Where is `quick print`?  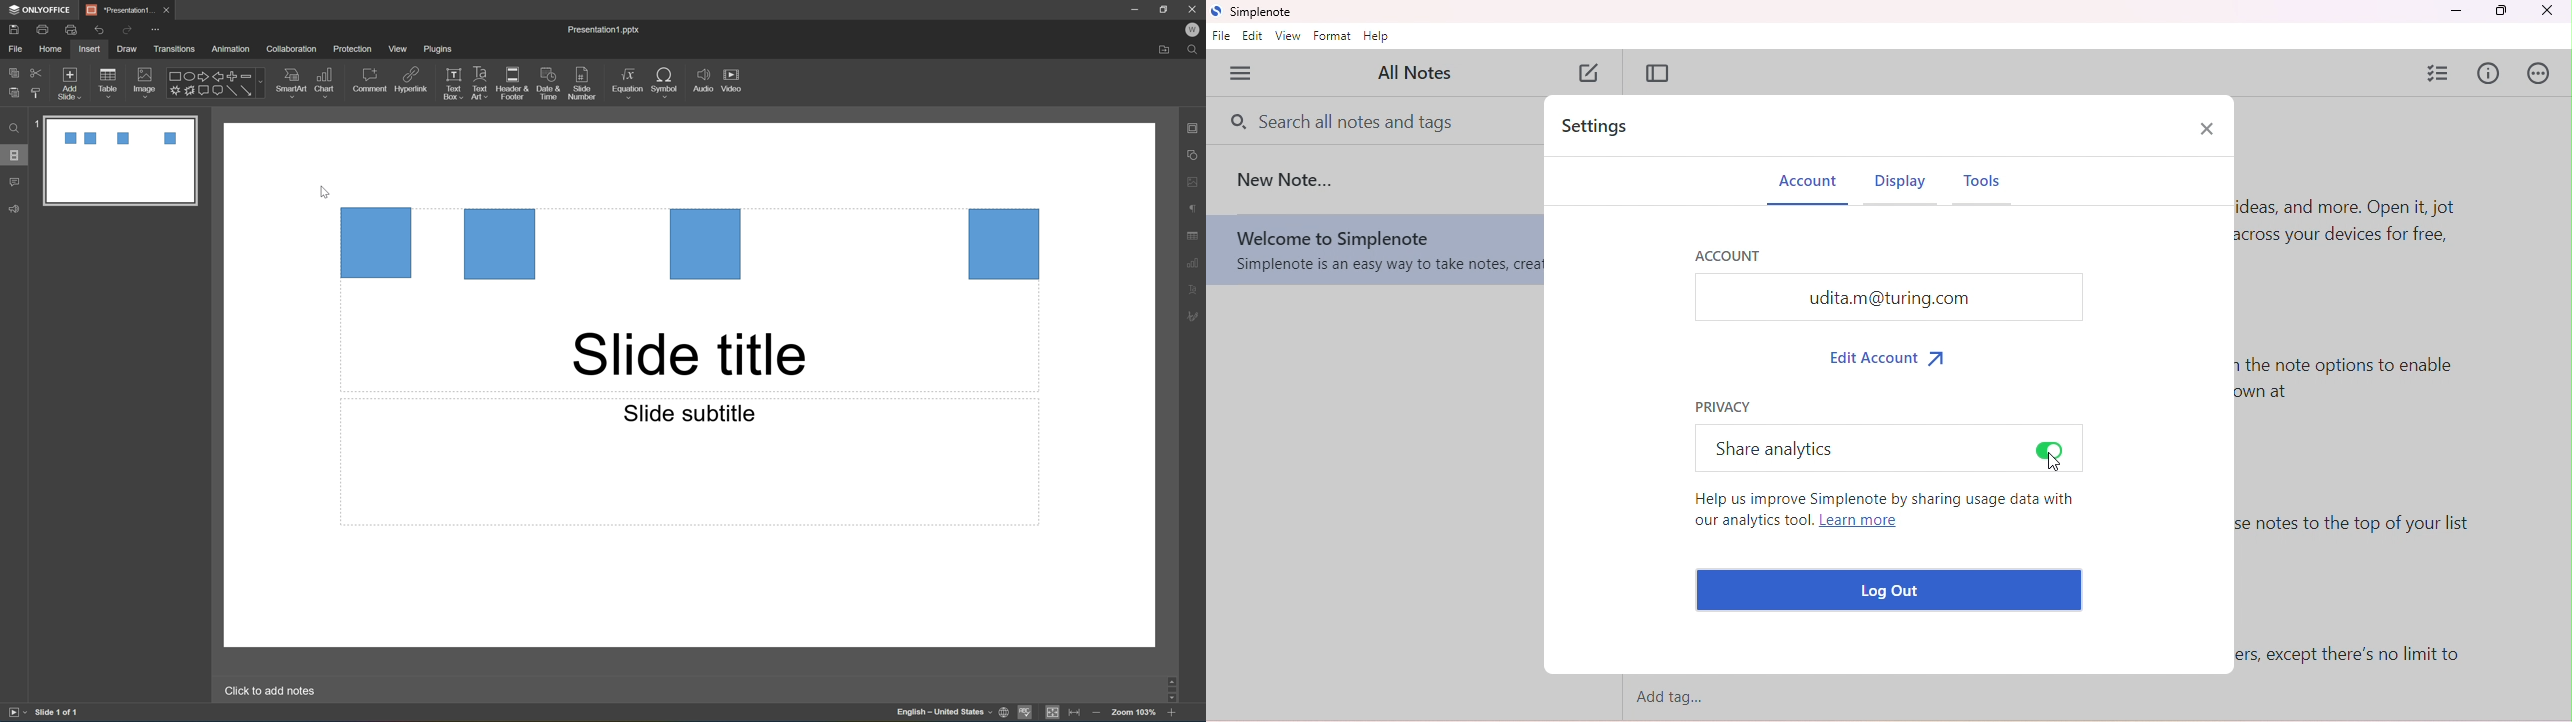 quick print is located at coordinates (71, 29).